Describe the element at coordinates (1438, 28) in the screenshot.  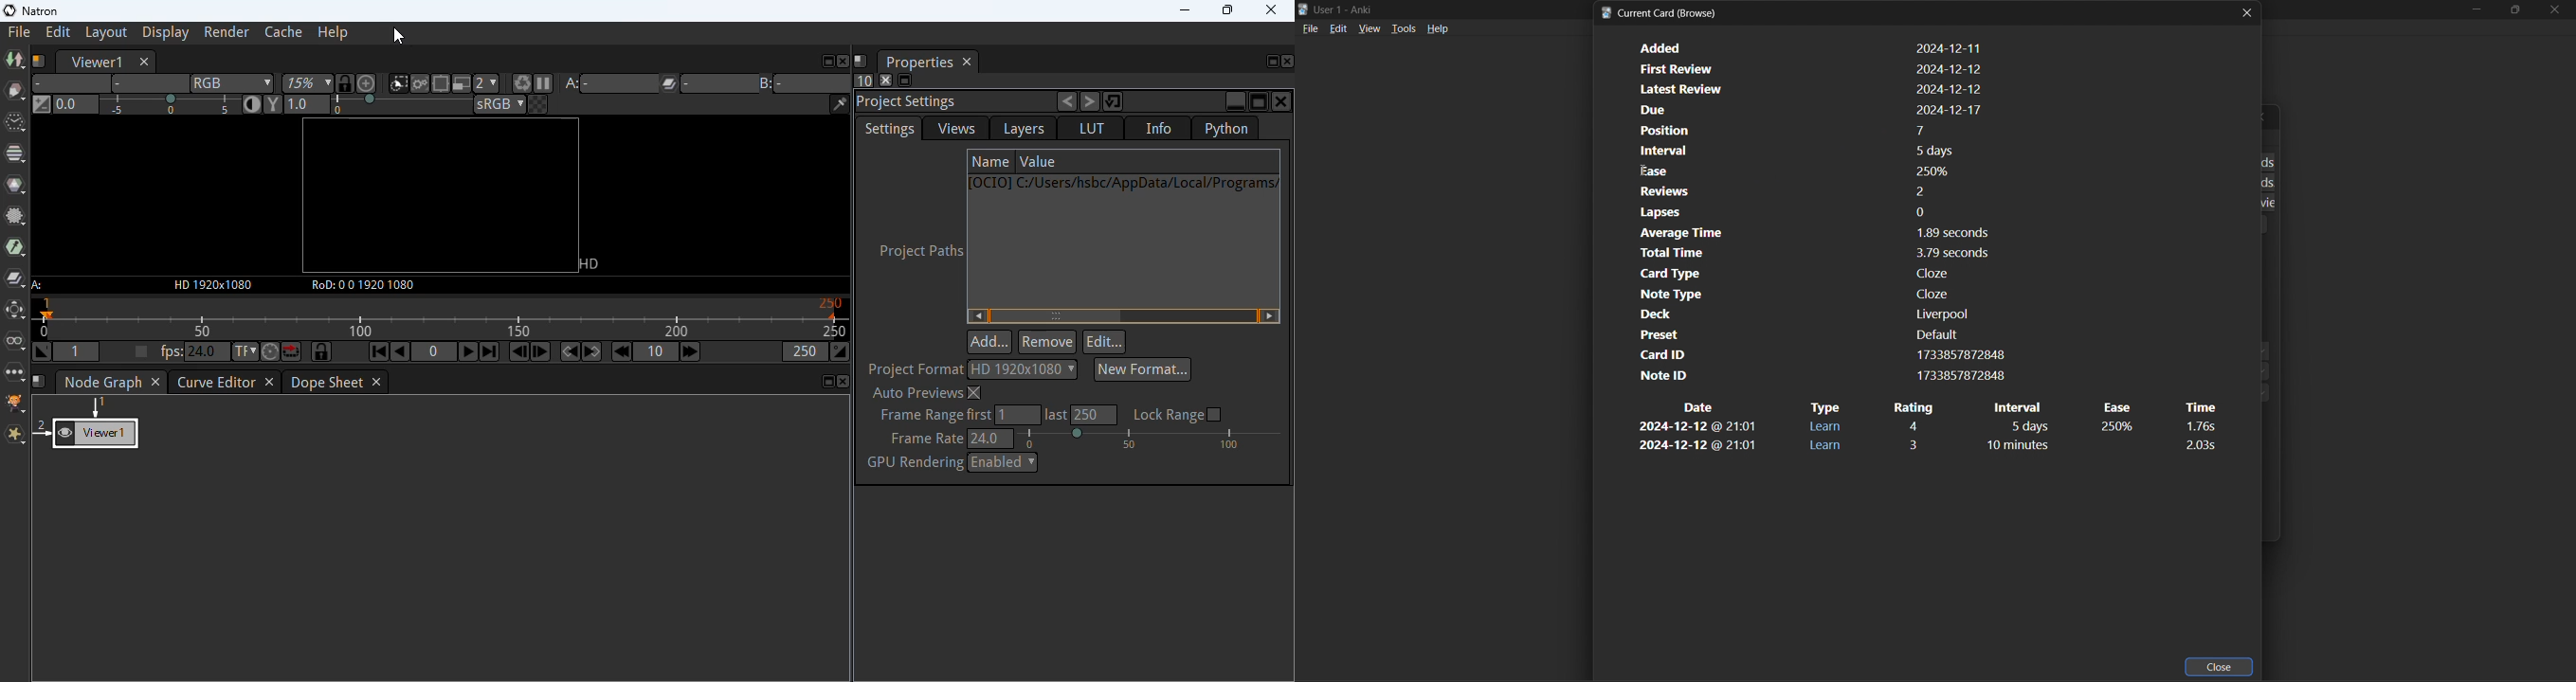
I see `help` at that location.